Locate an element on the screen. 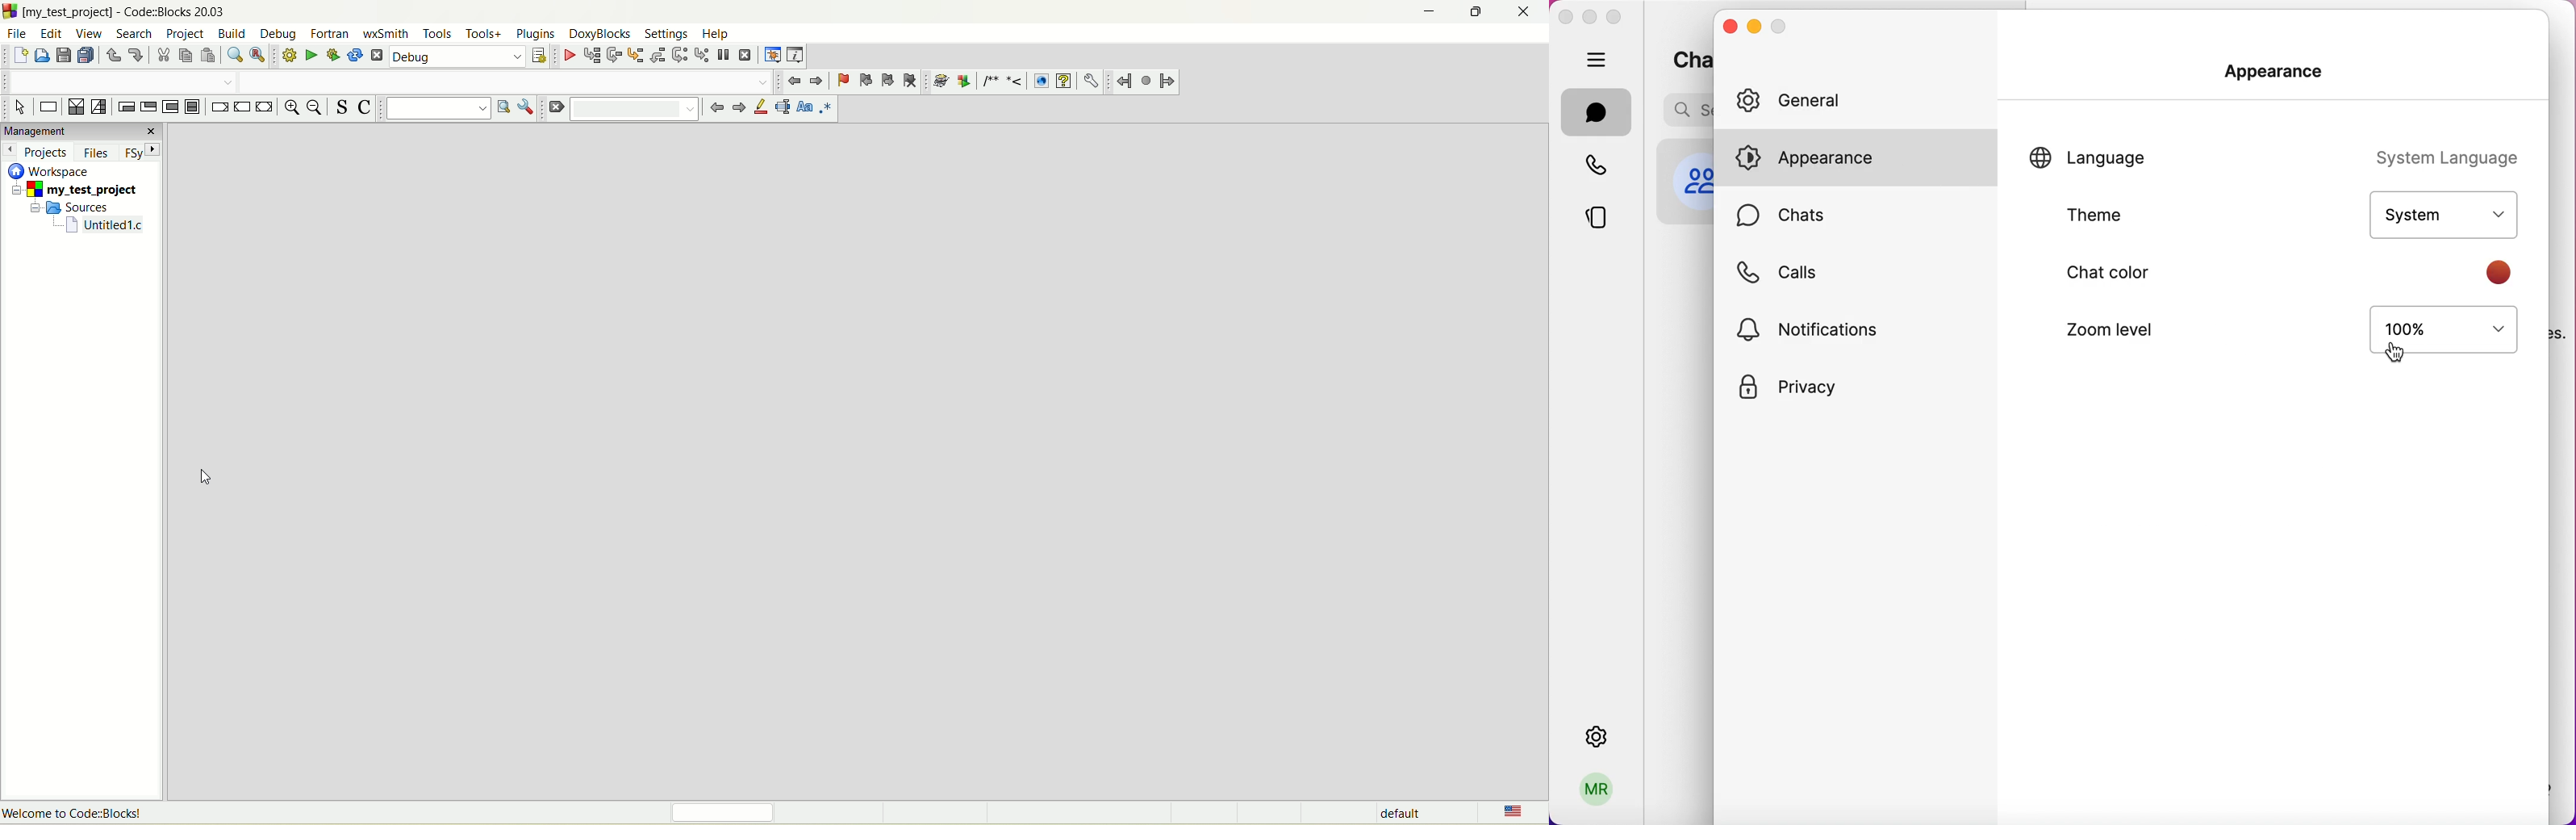 This screenshot has width=2576, height=840. instruction is located at coordinates (50, 107).